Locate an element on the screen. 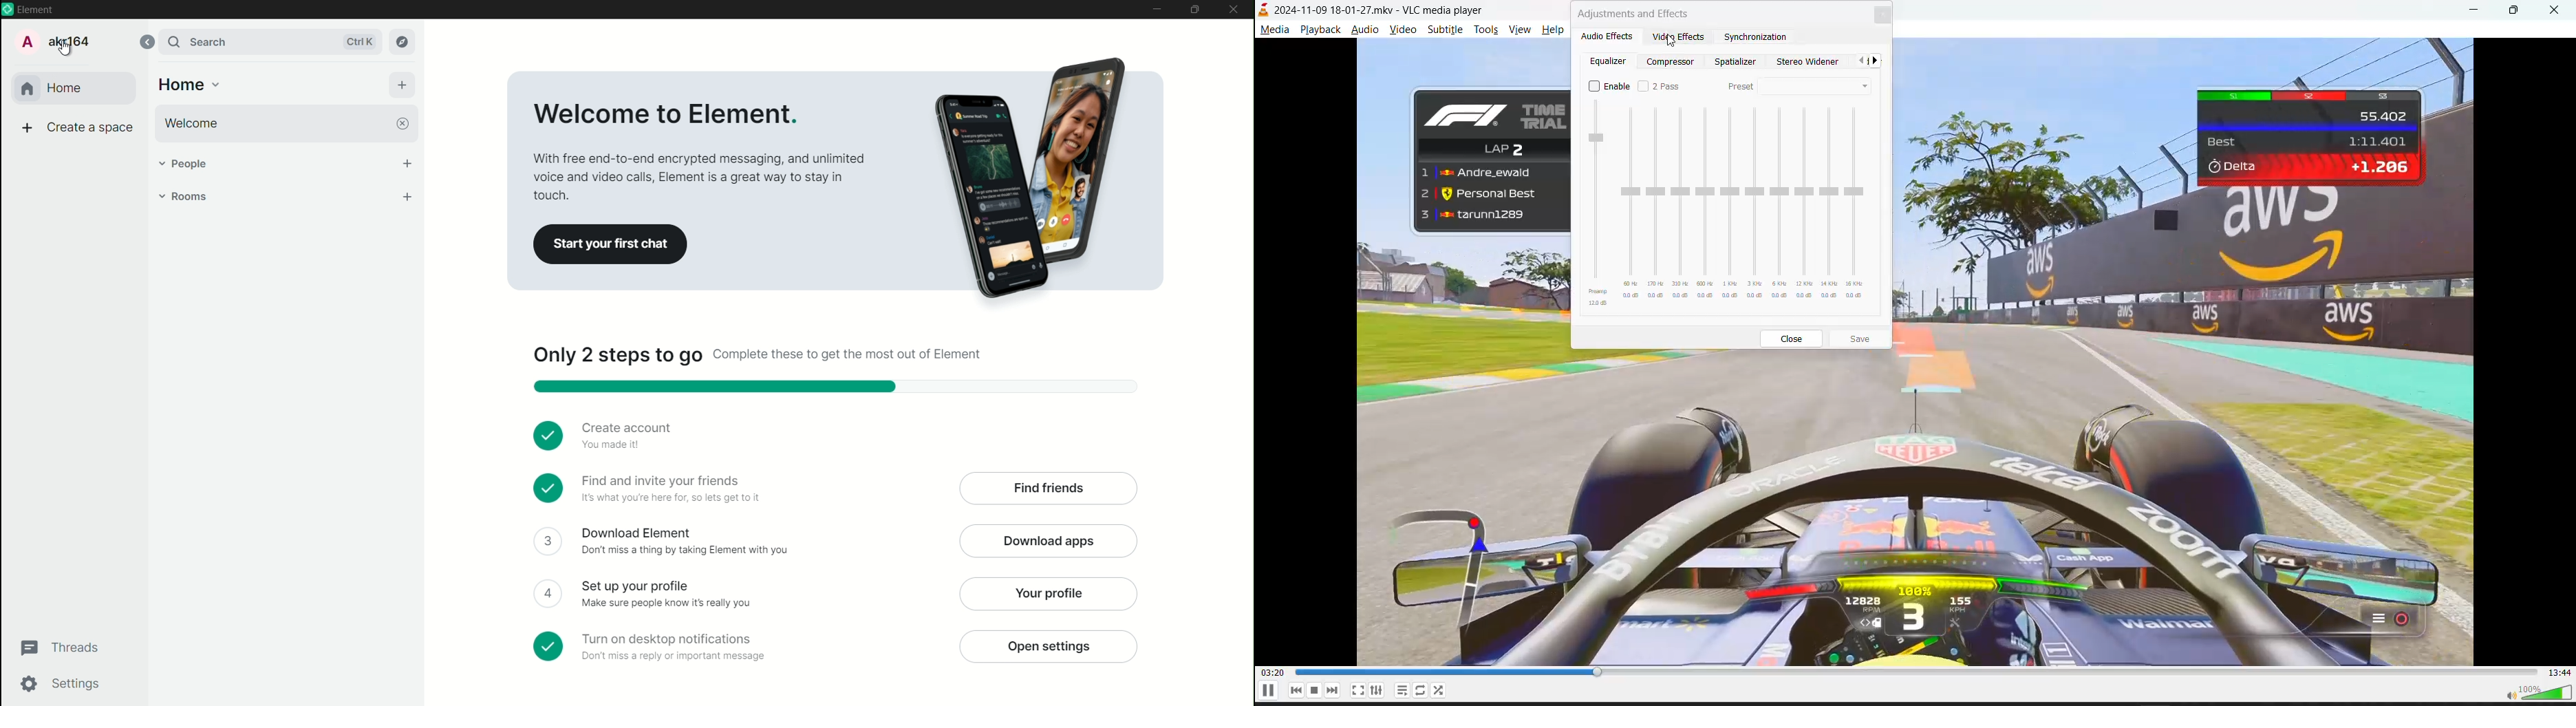 The width and height of the screenshot is (2576, 728). slider is located at coordinates (1705, 201).